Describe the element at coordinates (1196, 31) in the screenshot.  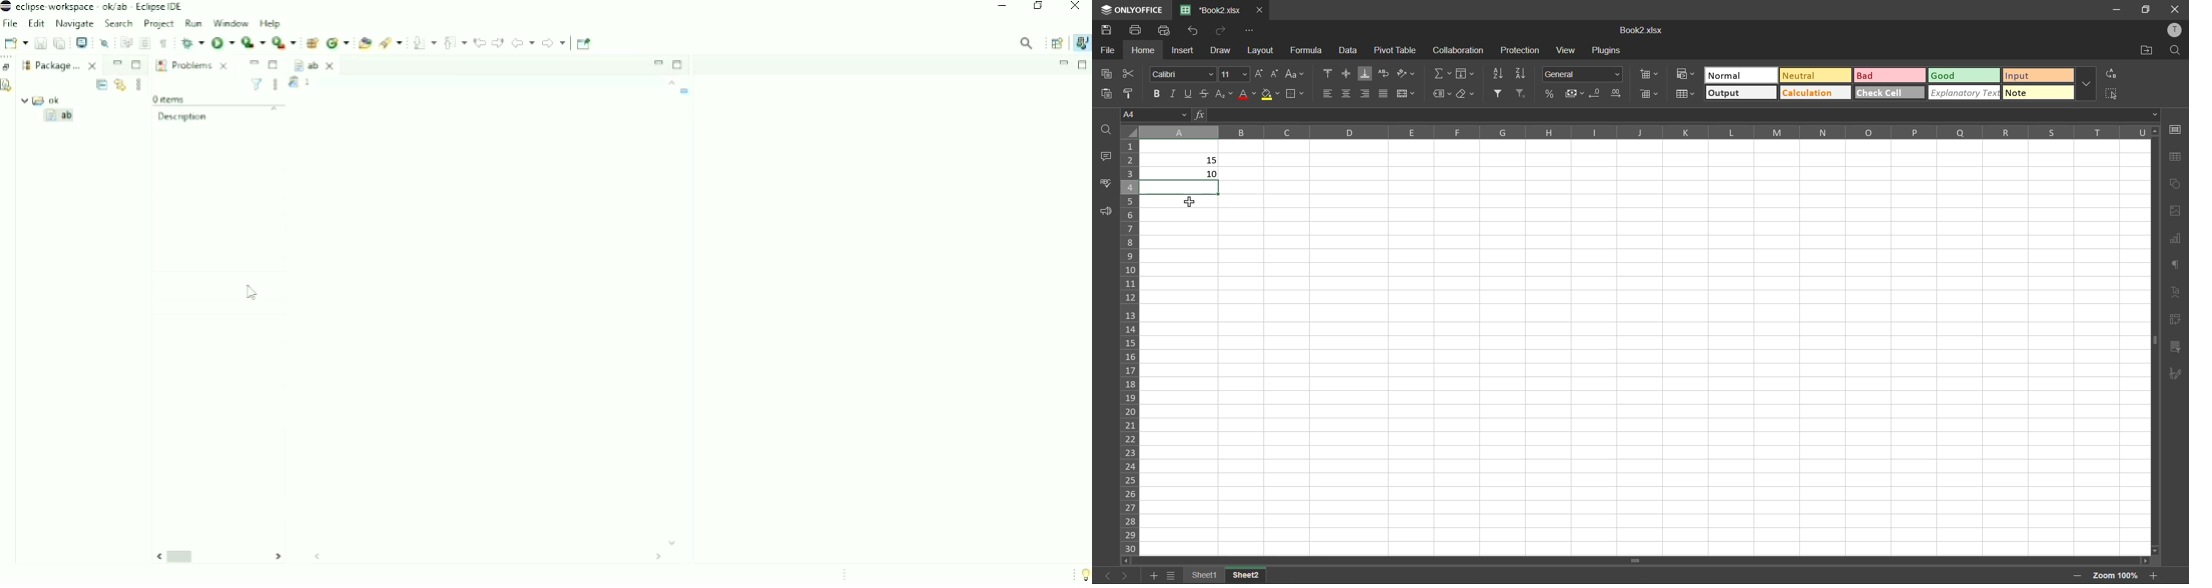
I see `undo` at that location.